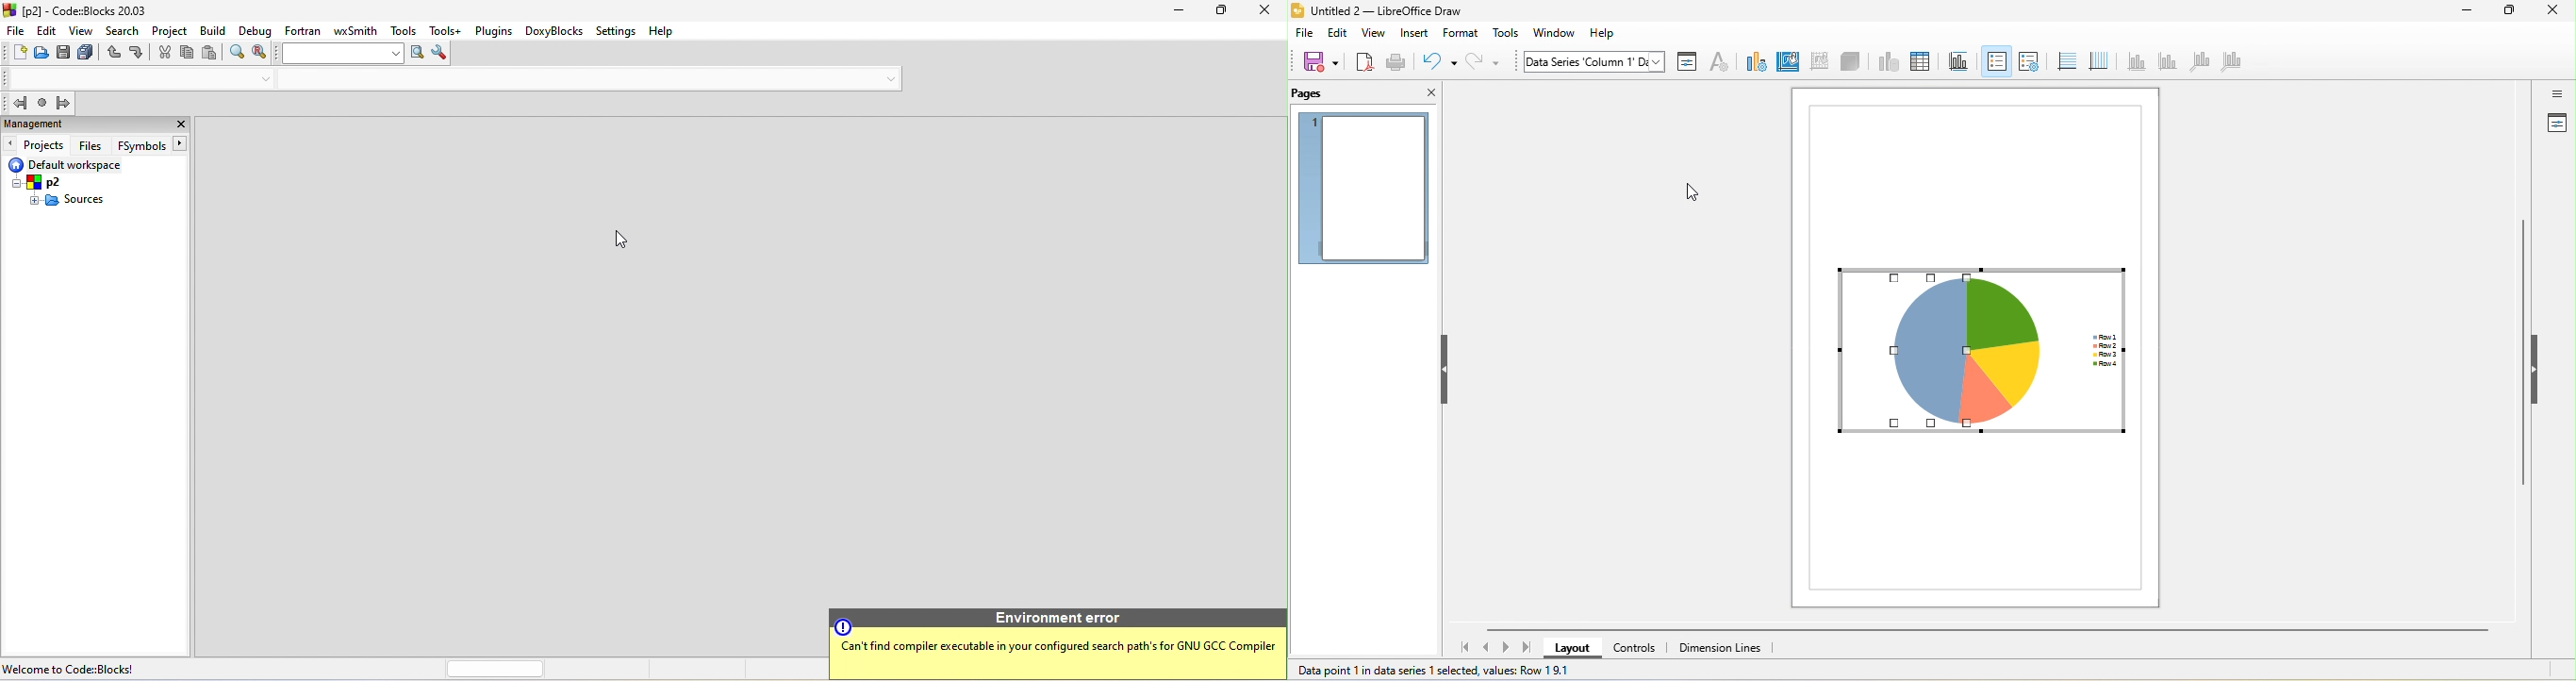  What do you see at coordinates (178, 123) in the screenshot?
I see `close` at bounding box center [178, 123].